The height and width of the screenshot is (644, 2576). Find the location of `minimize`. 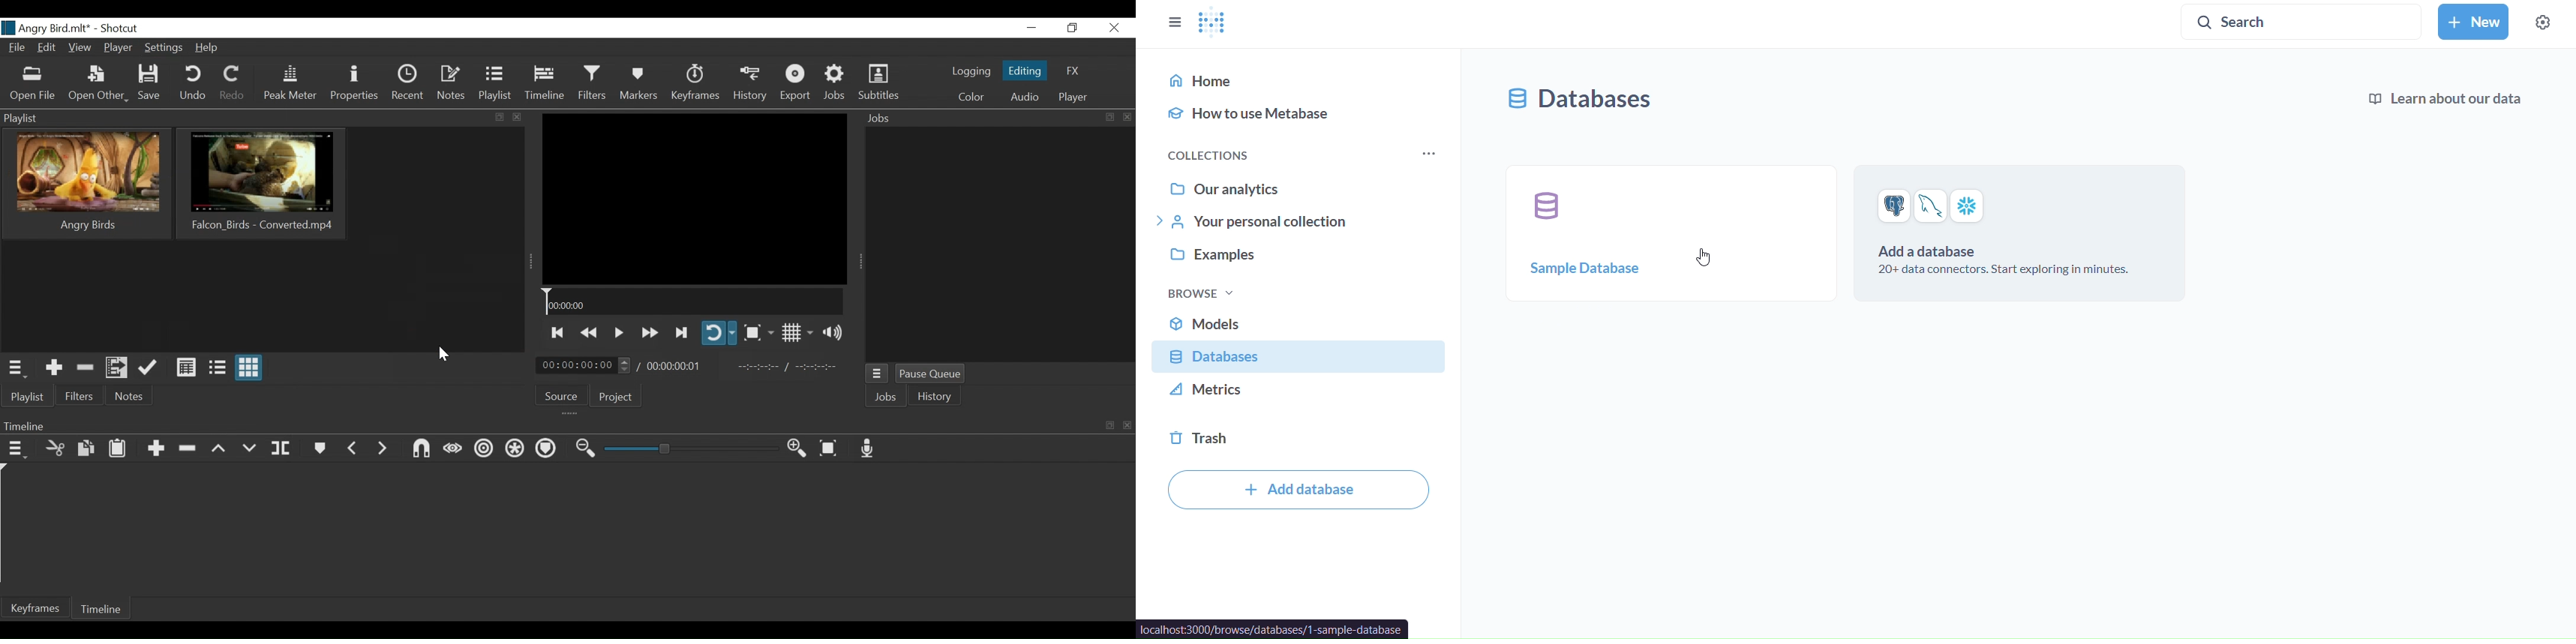

minimize is located at coordinates (1033, 28).